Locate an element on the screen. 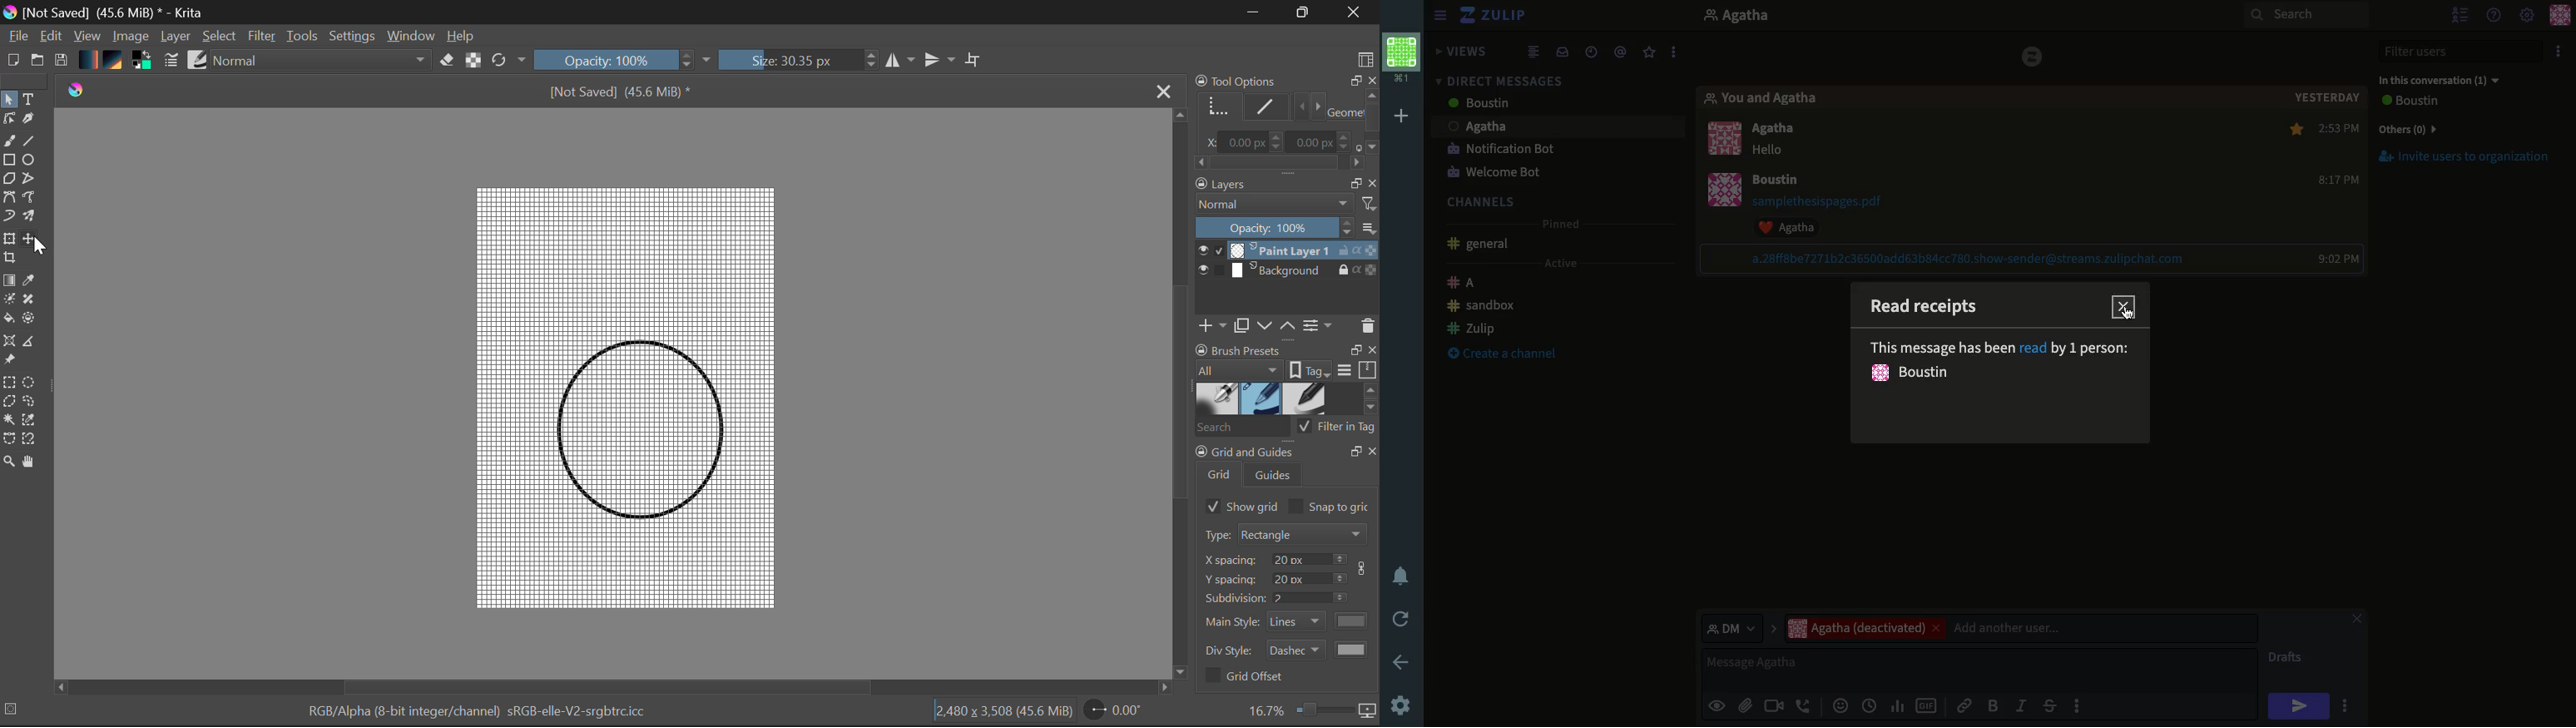 Image resolution: width=2576 pixels, height=728 pixels. File attachment is located at coordinates (1745, 705).